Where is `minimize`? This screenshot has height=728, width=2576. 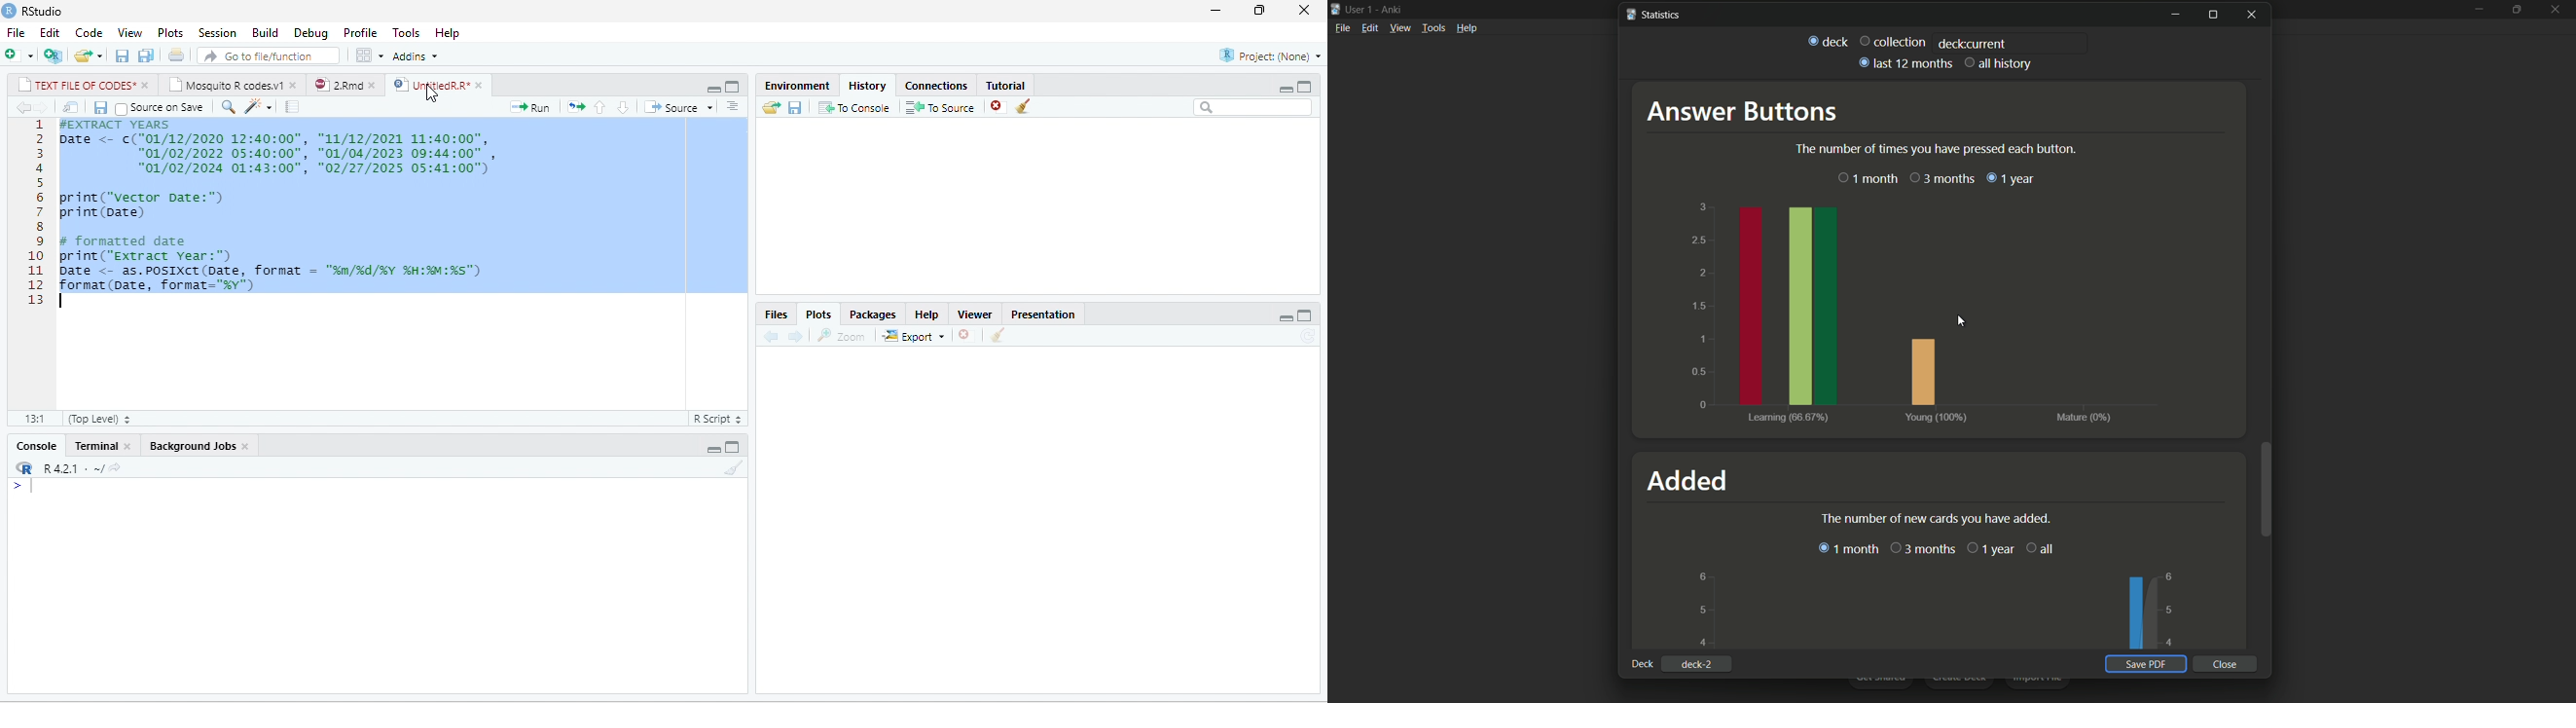
minimize is located at coordinates (2175, 14).